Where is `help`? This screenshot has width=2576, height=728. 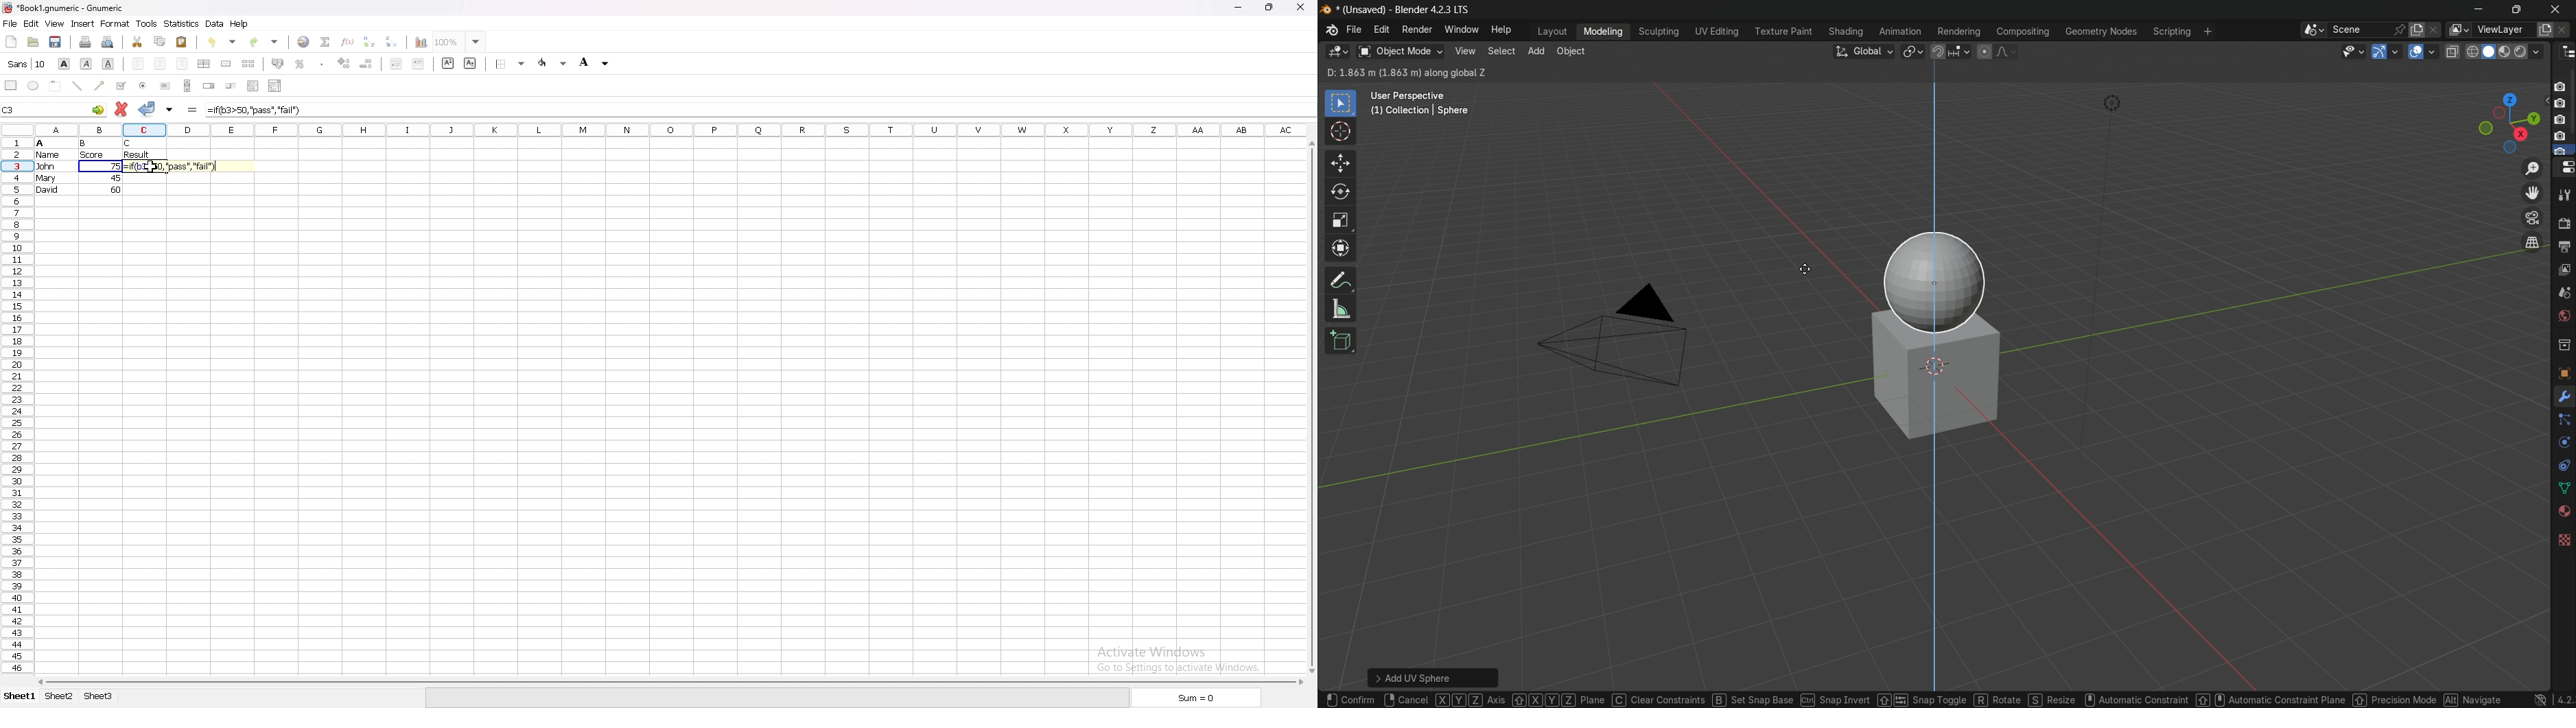
help is located at coordinates (239, 23).